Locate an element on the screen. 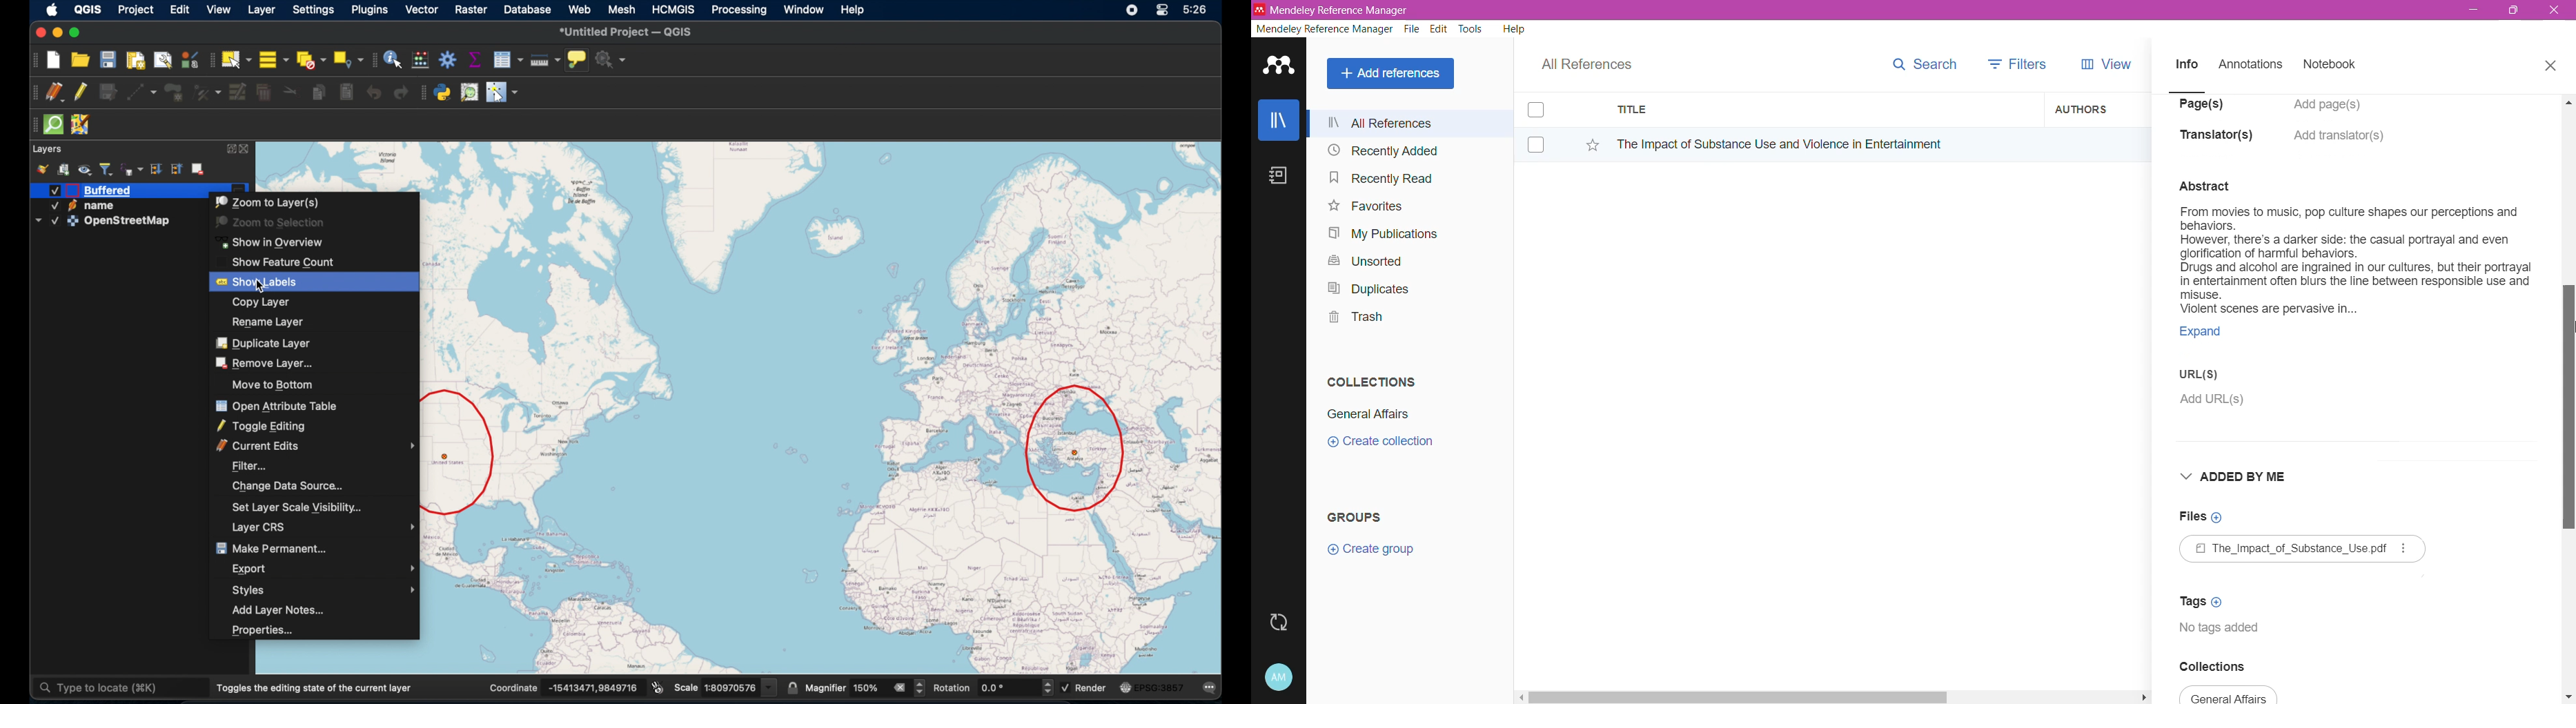 This screenshot has width=2576, height=728. styles menu is located at coordinates (326, 590).